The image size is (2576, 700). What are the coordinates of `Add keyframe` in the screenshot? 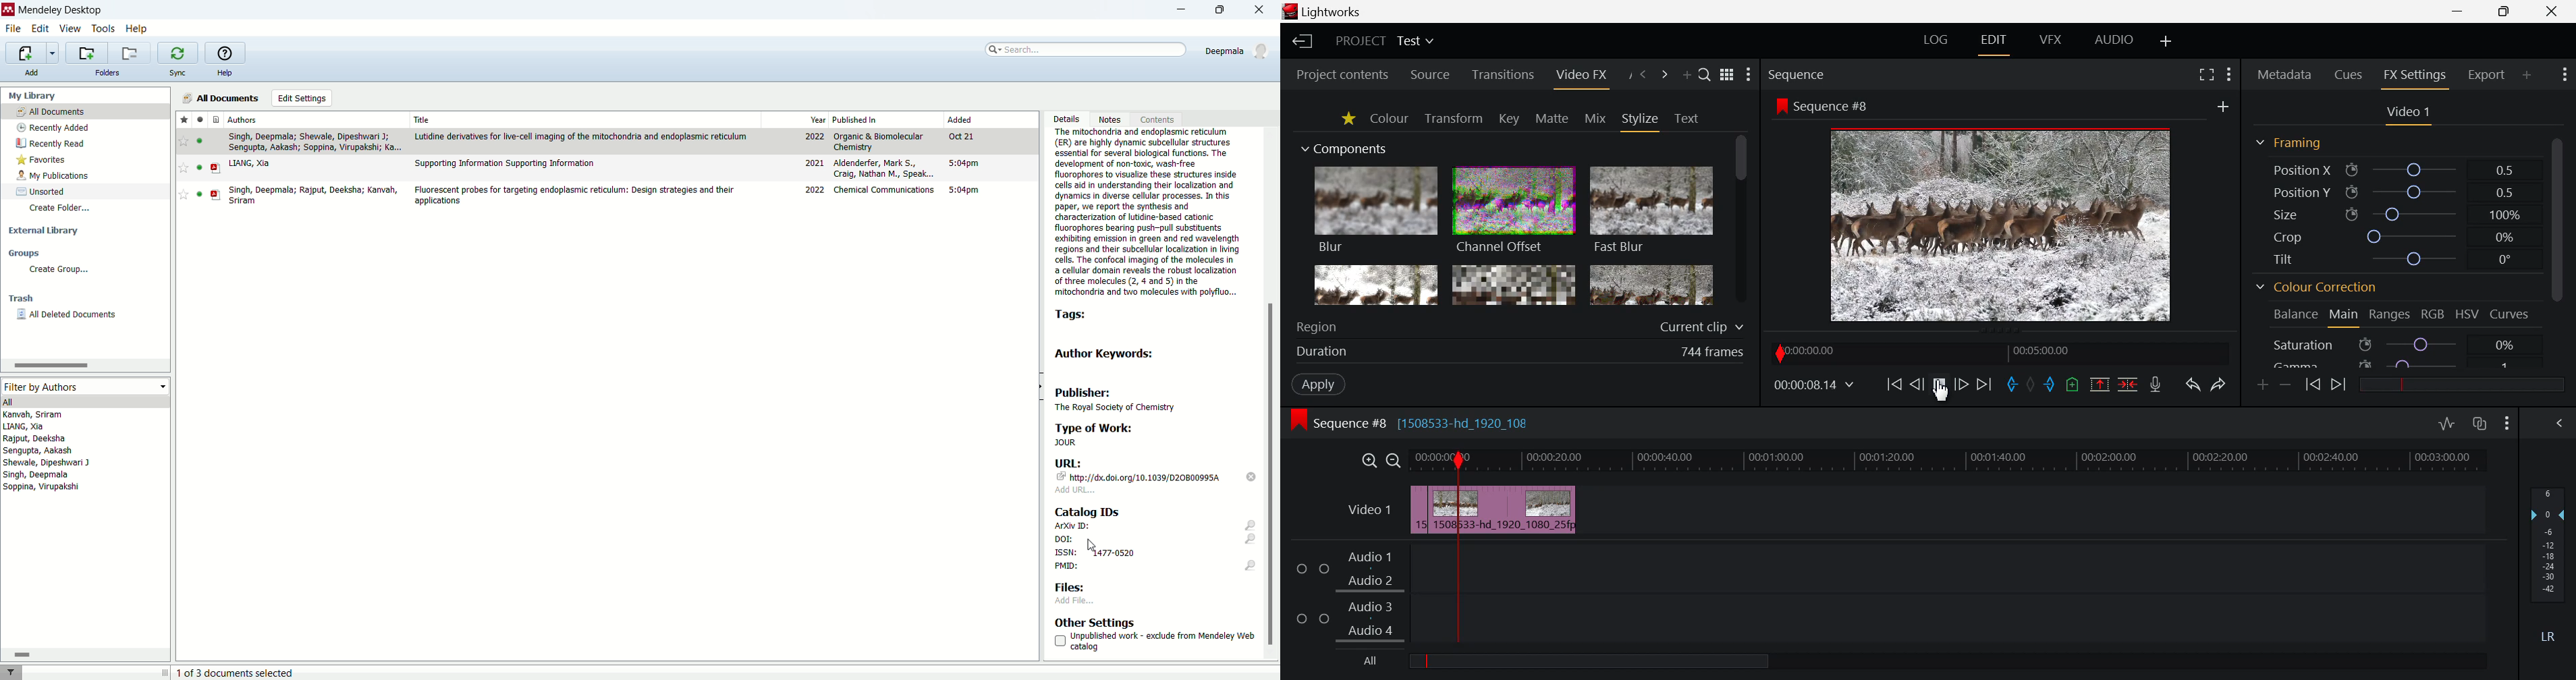 It's located at (2263, 386).